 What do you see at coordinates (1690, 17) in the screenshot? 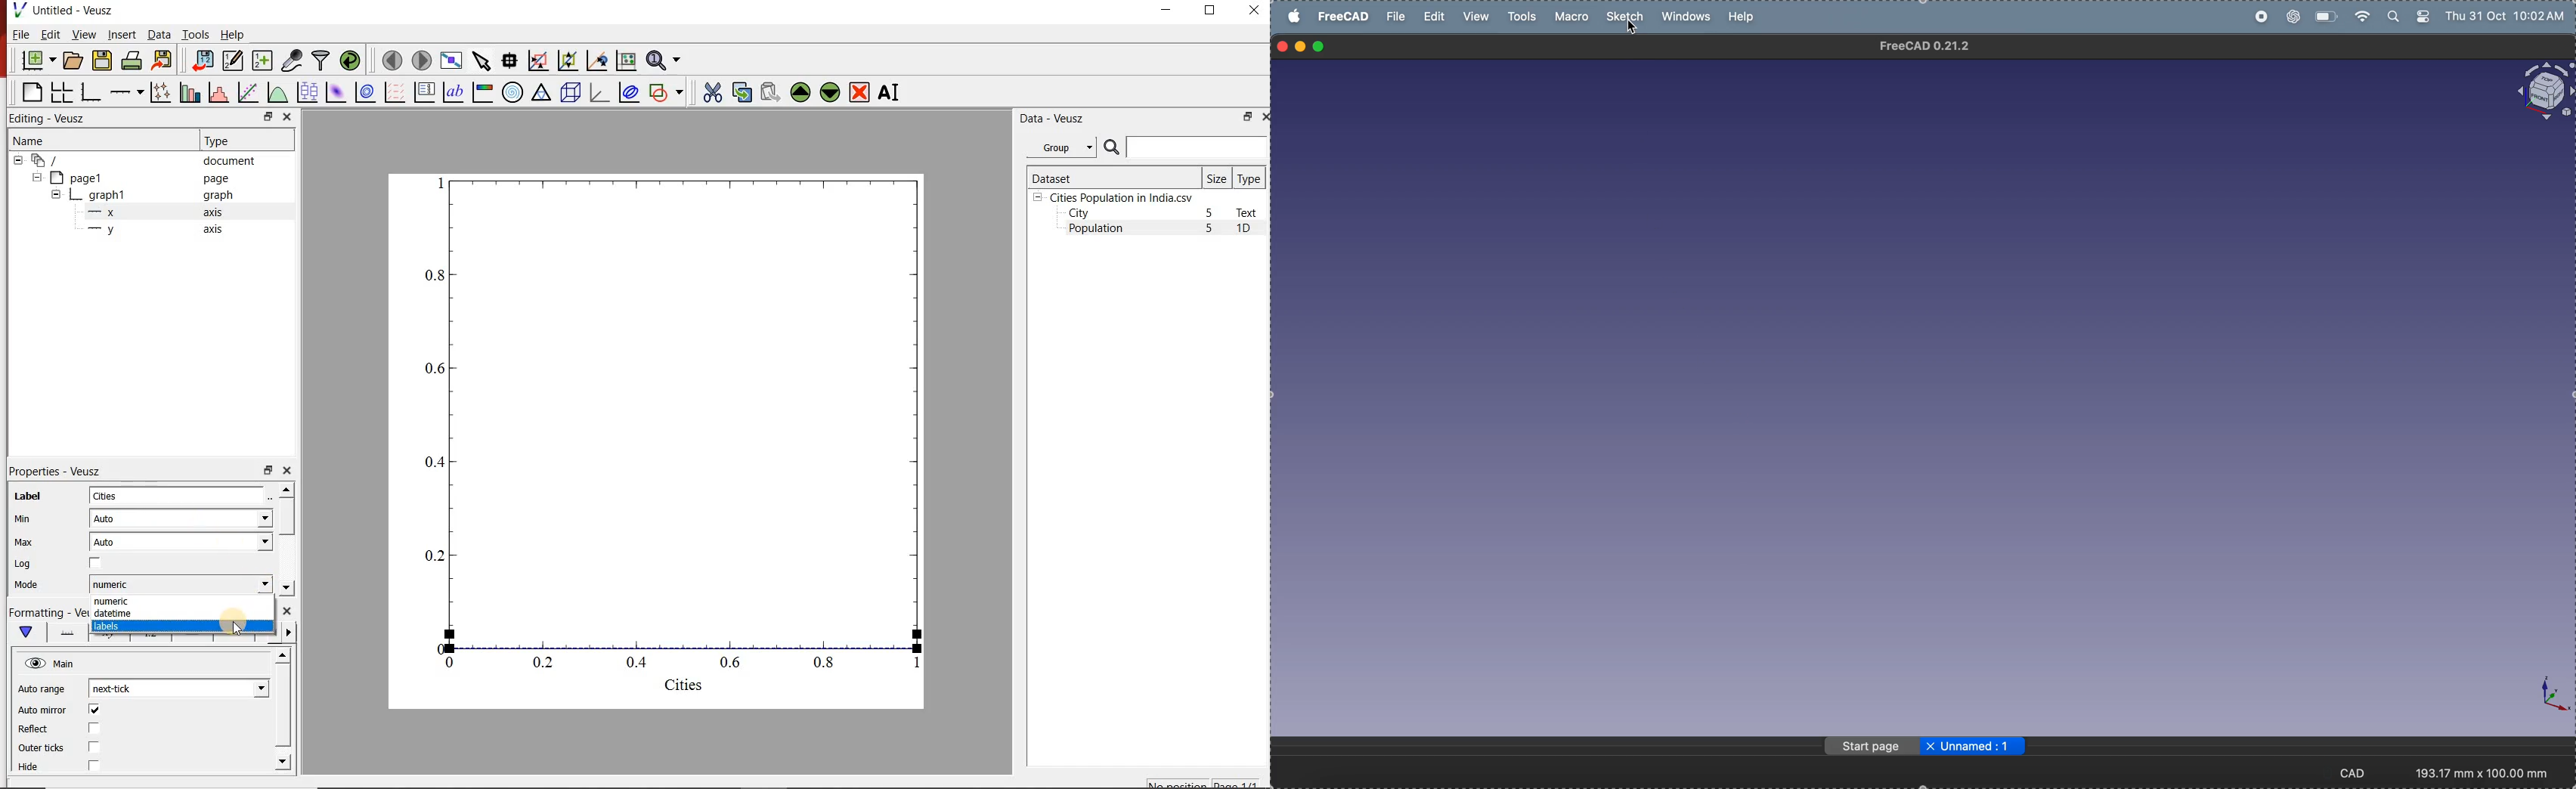
I see `windows` at bounding box center [1690, 17].